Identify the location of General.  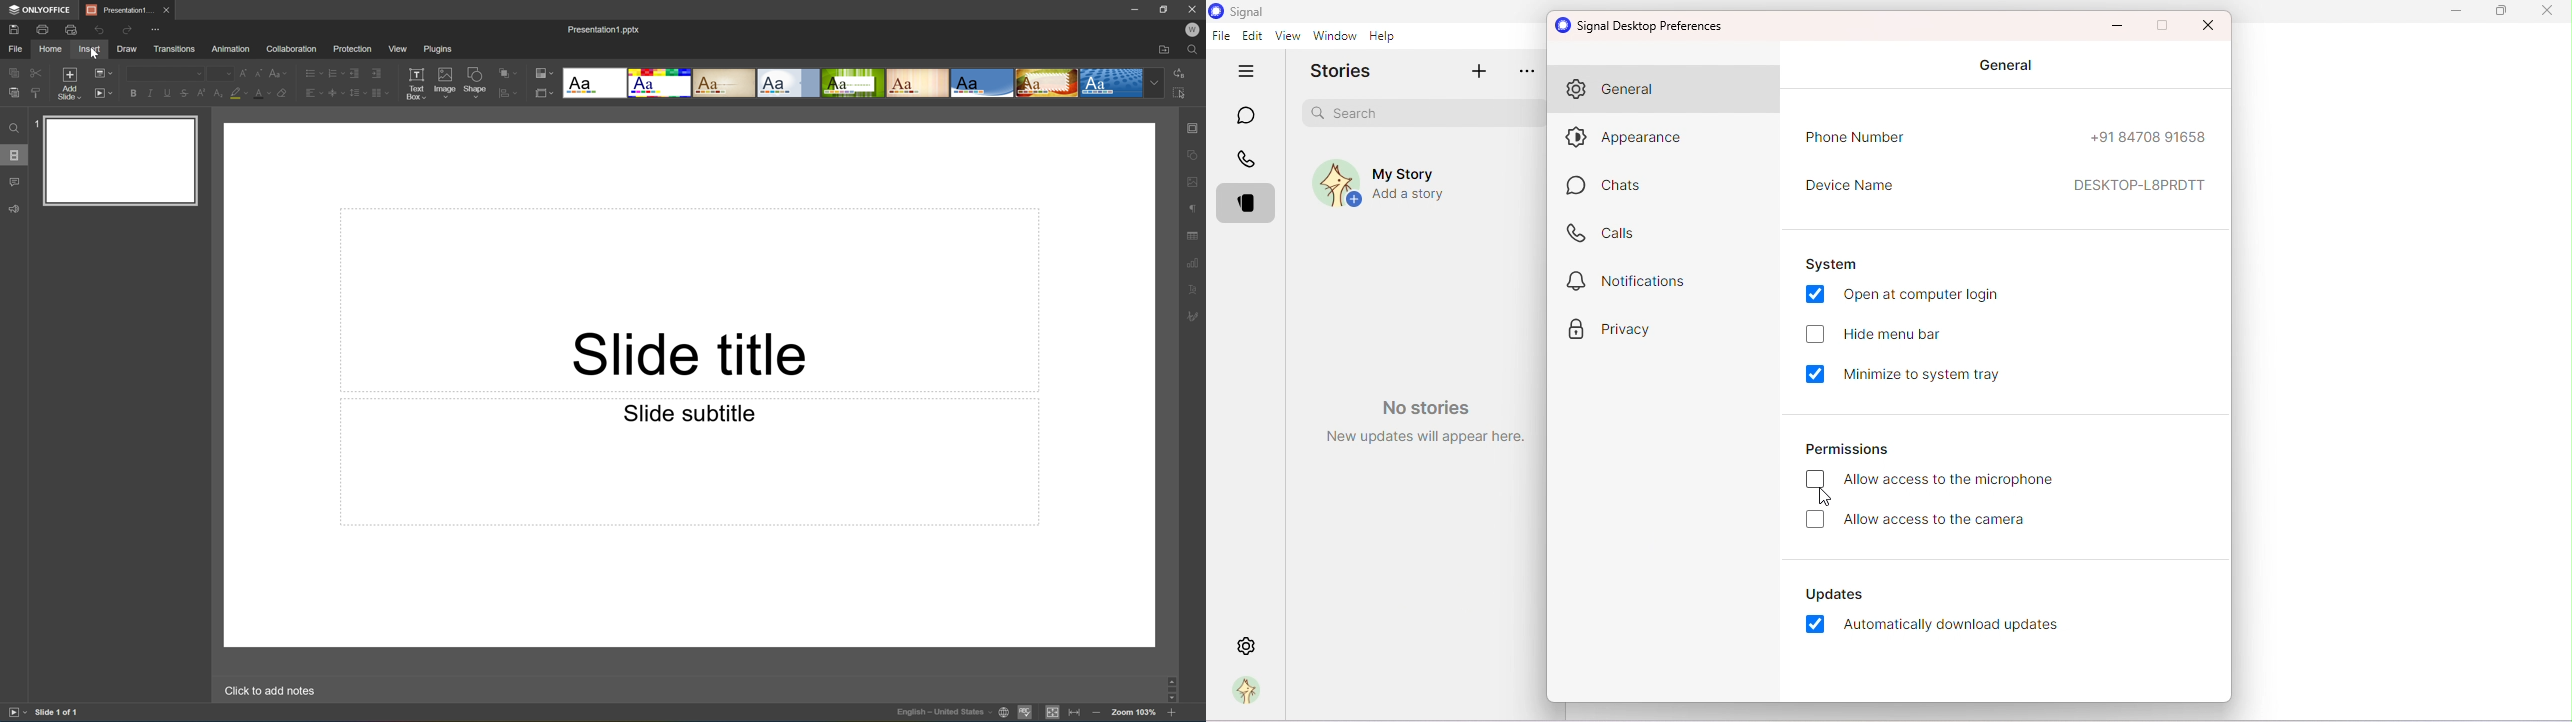
(1611, 87).